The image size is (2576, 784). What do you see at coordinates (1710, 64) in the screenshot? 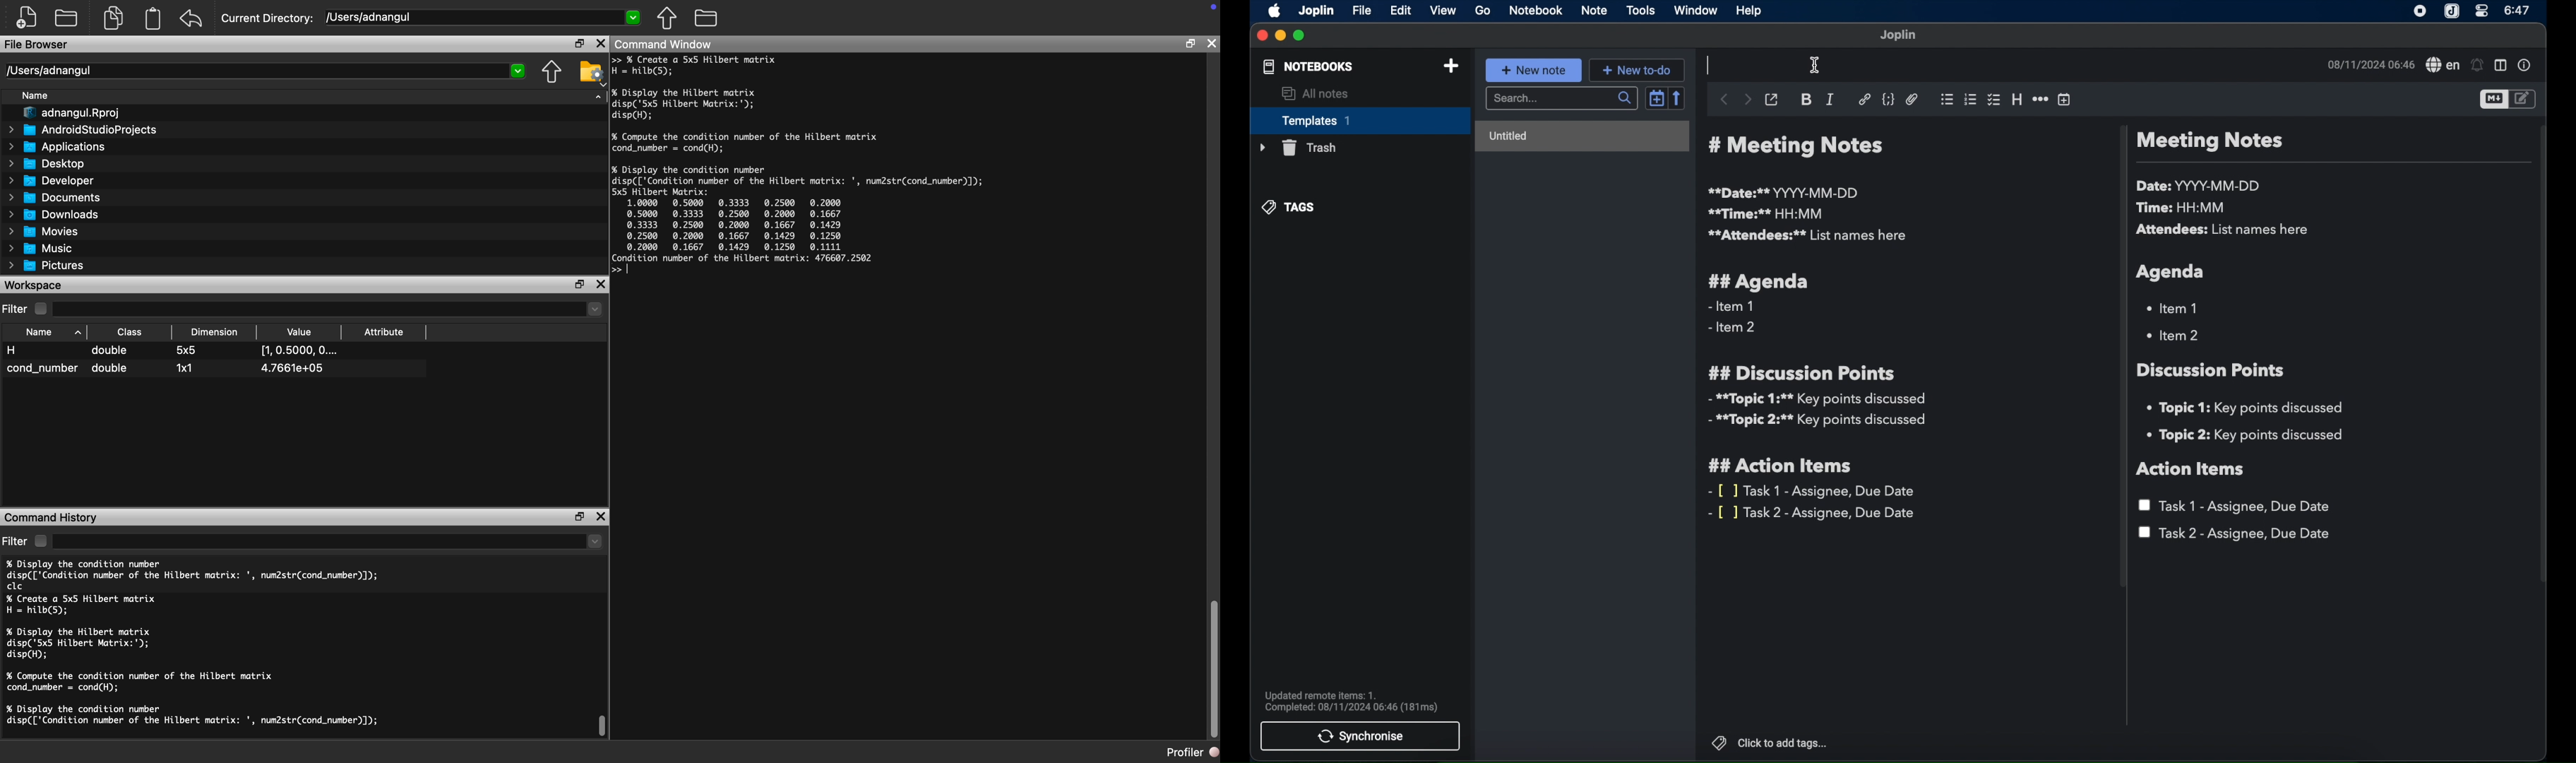
I see `text editor ` at bounding box center [1710, 64].